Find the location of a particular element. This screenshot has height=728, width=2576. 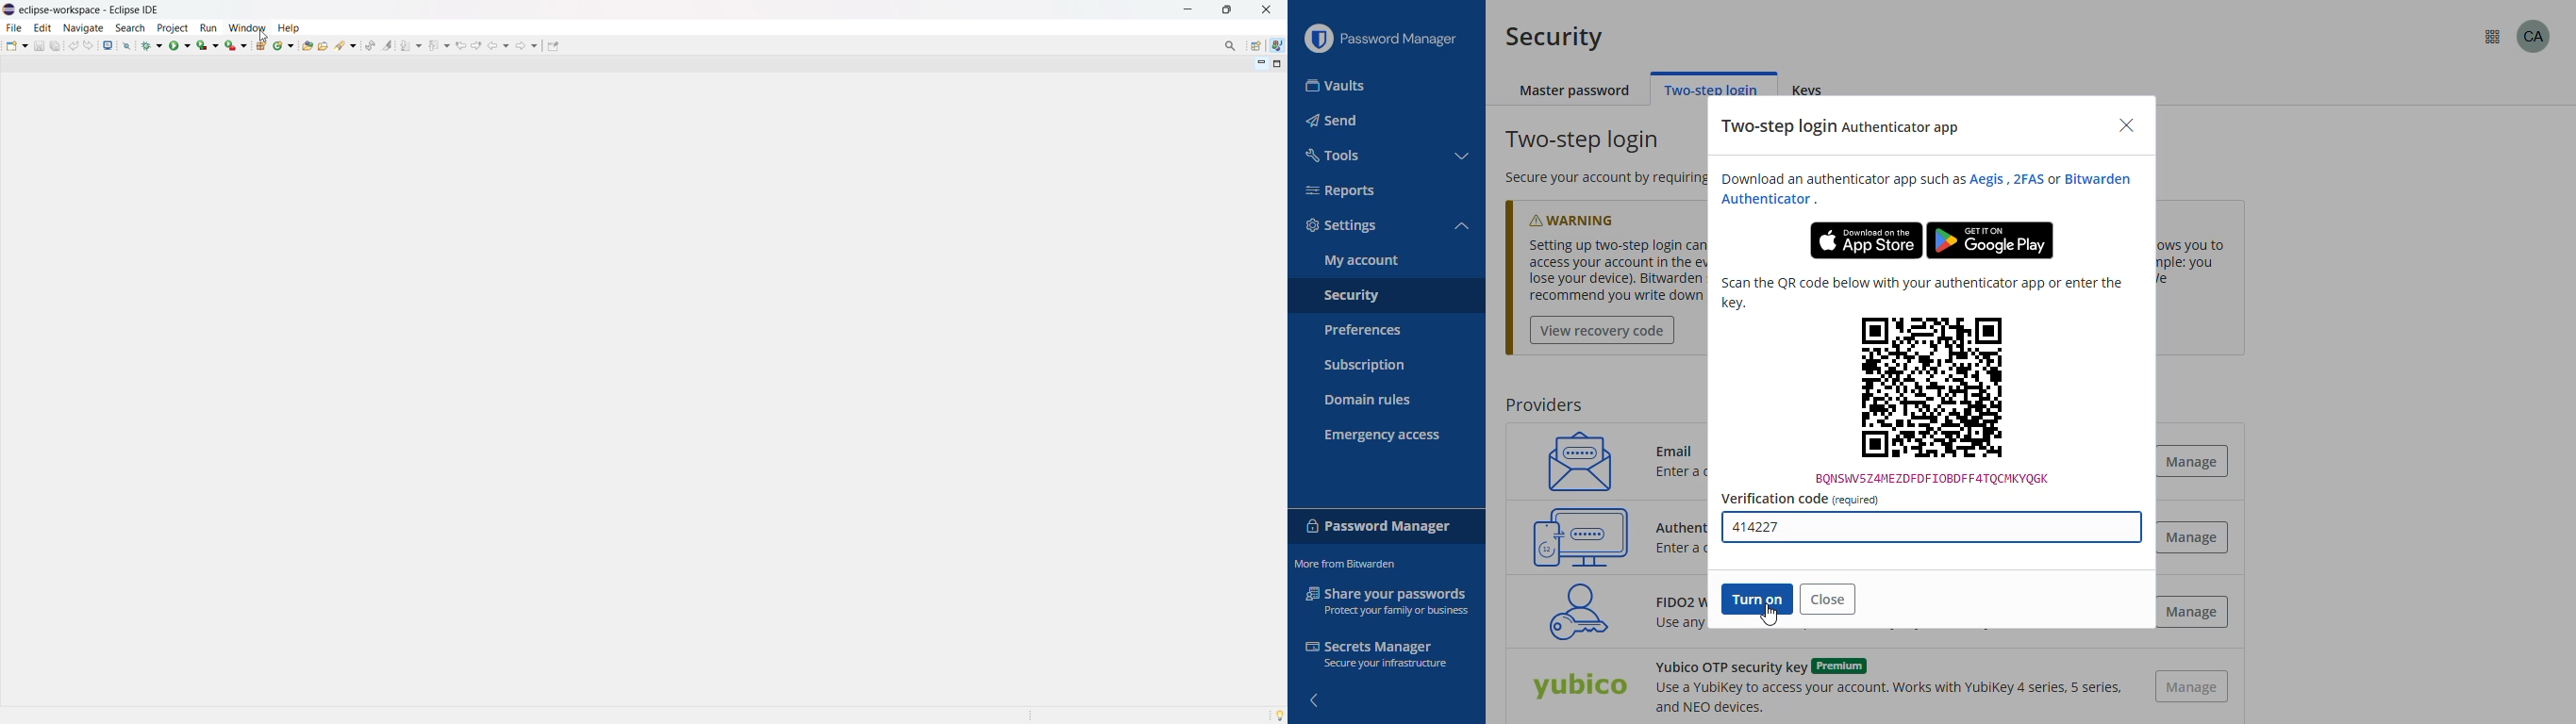

new java class is located at coordinates (284, 45).